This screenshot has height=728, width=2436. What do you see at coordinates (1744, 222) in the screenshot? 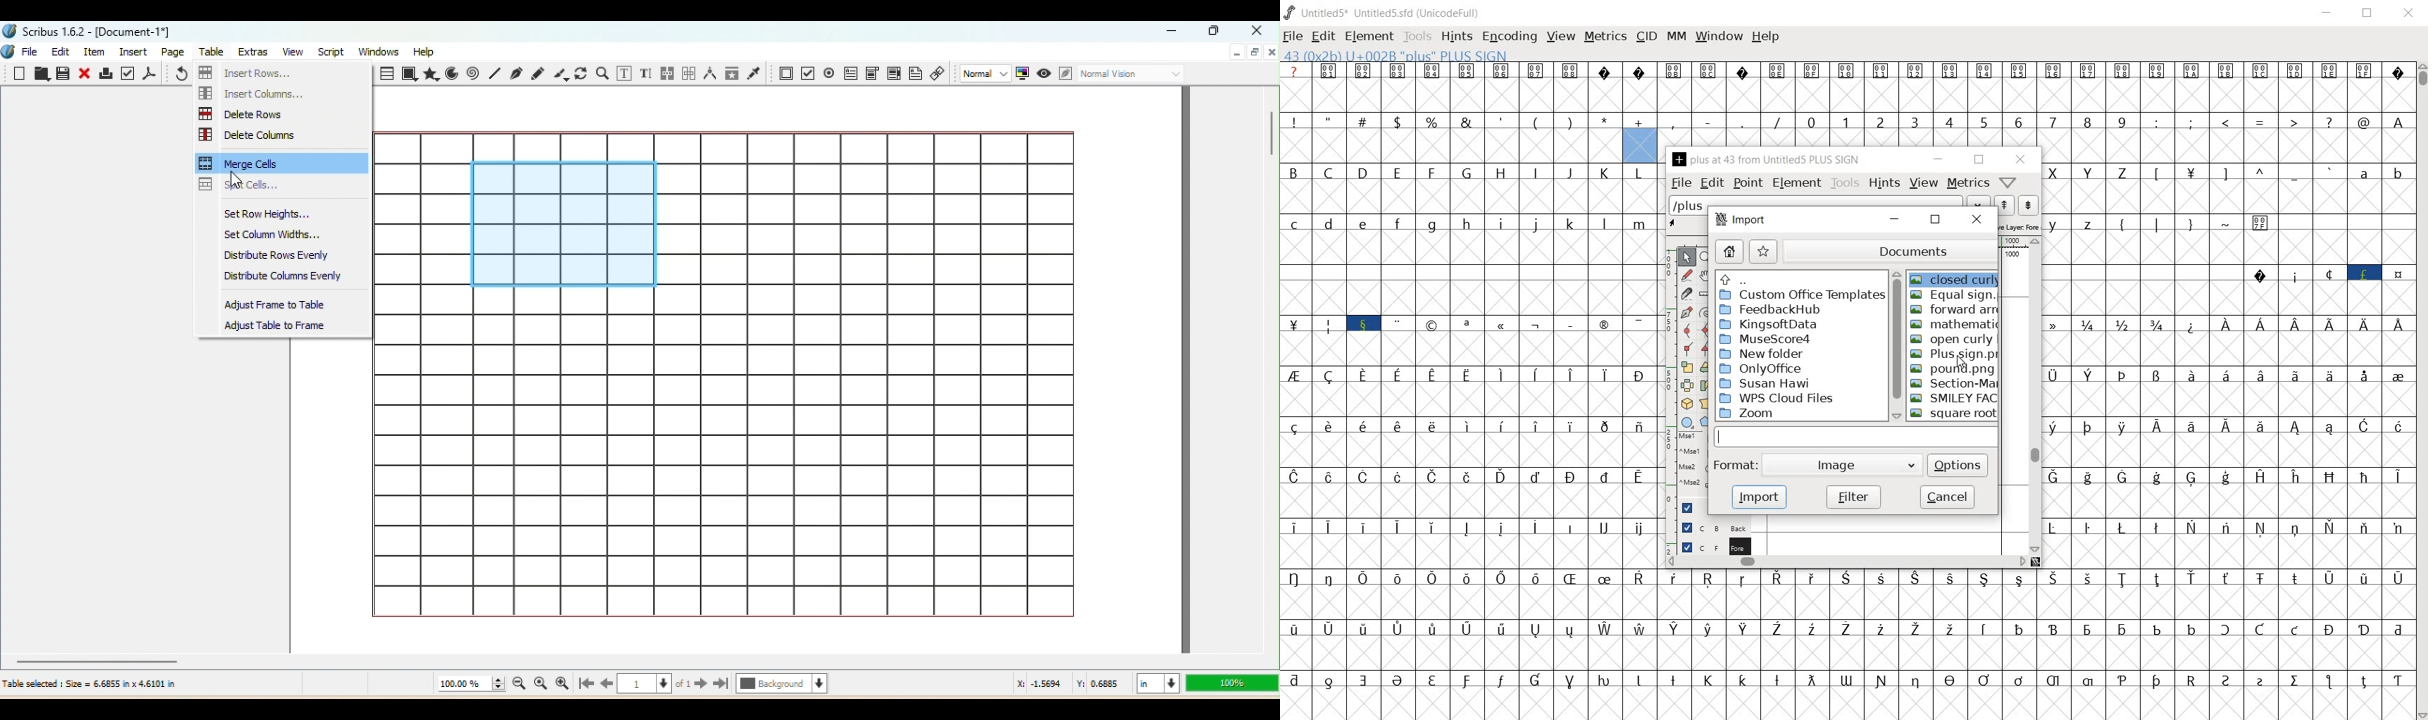
I see `import` at bounding box center [1744, 222].